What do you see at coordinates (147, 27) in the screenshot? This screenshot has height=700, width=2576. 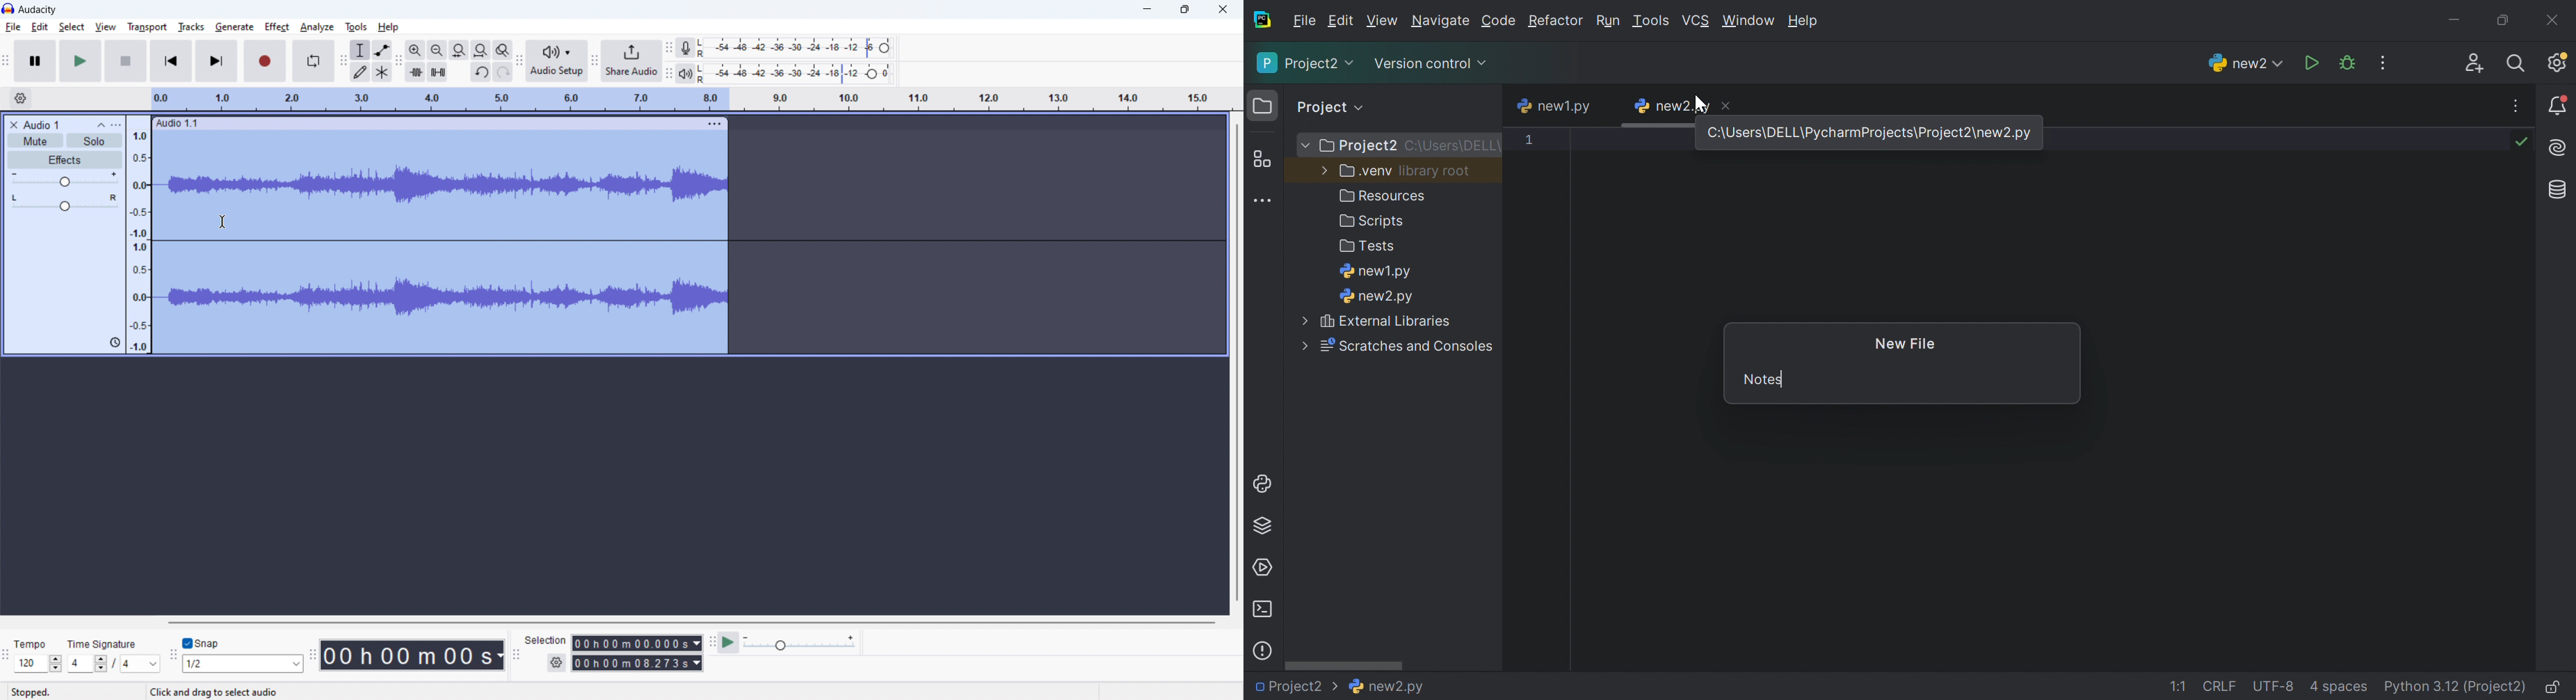 I see `transport` at bounding box center [147, 27].